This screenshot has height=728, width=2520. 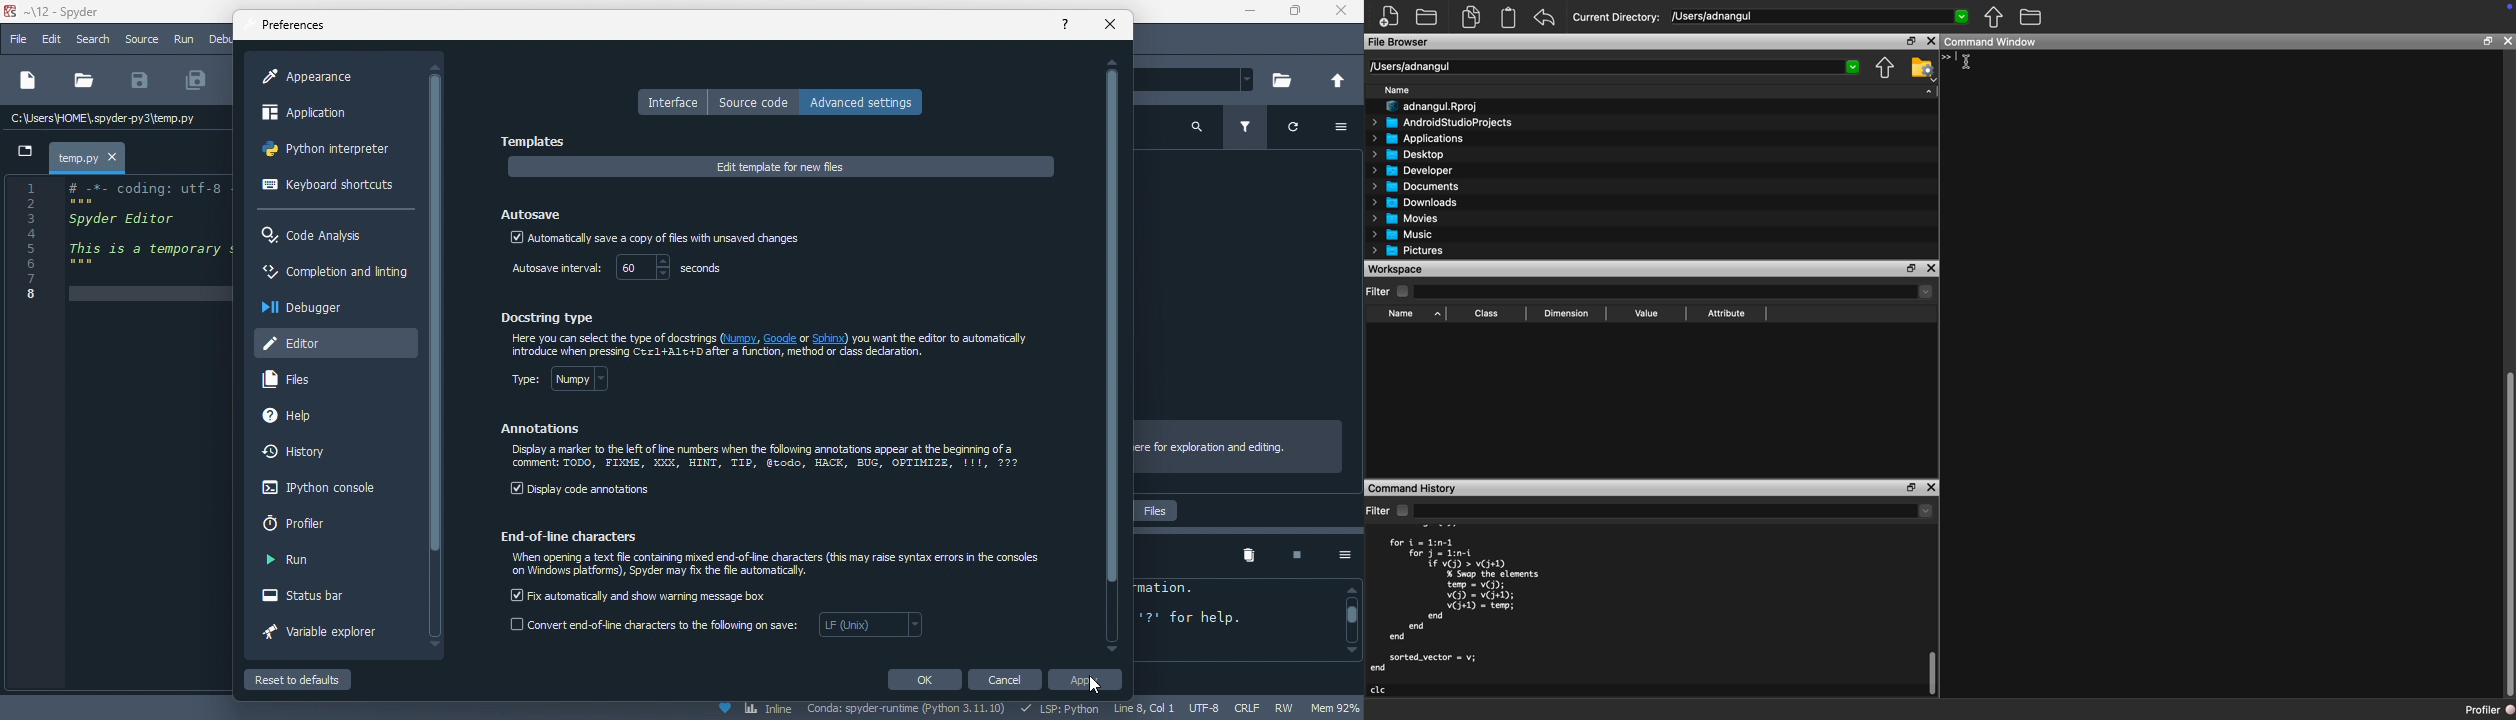 I want to click on edit template, so click(x=781, y=167).